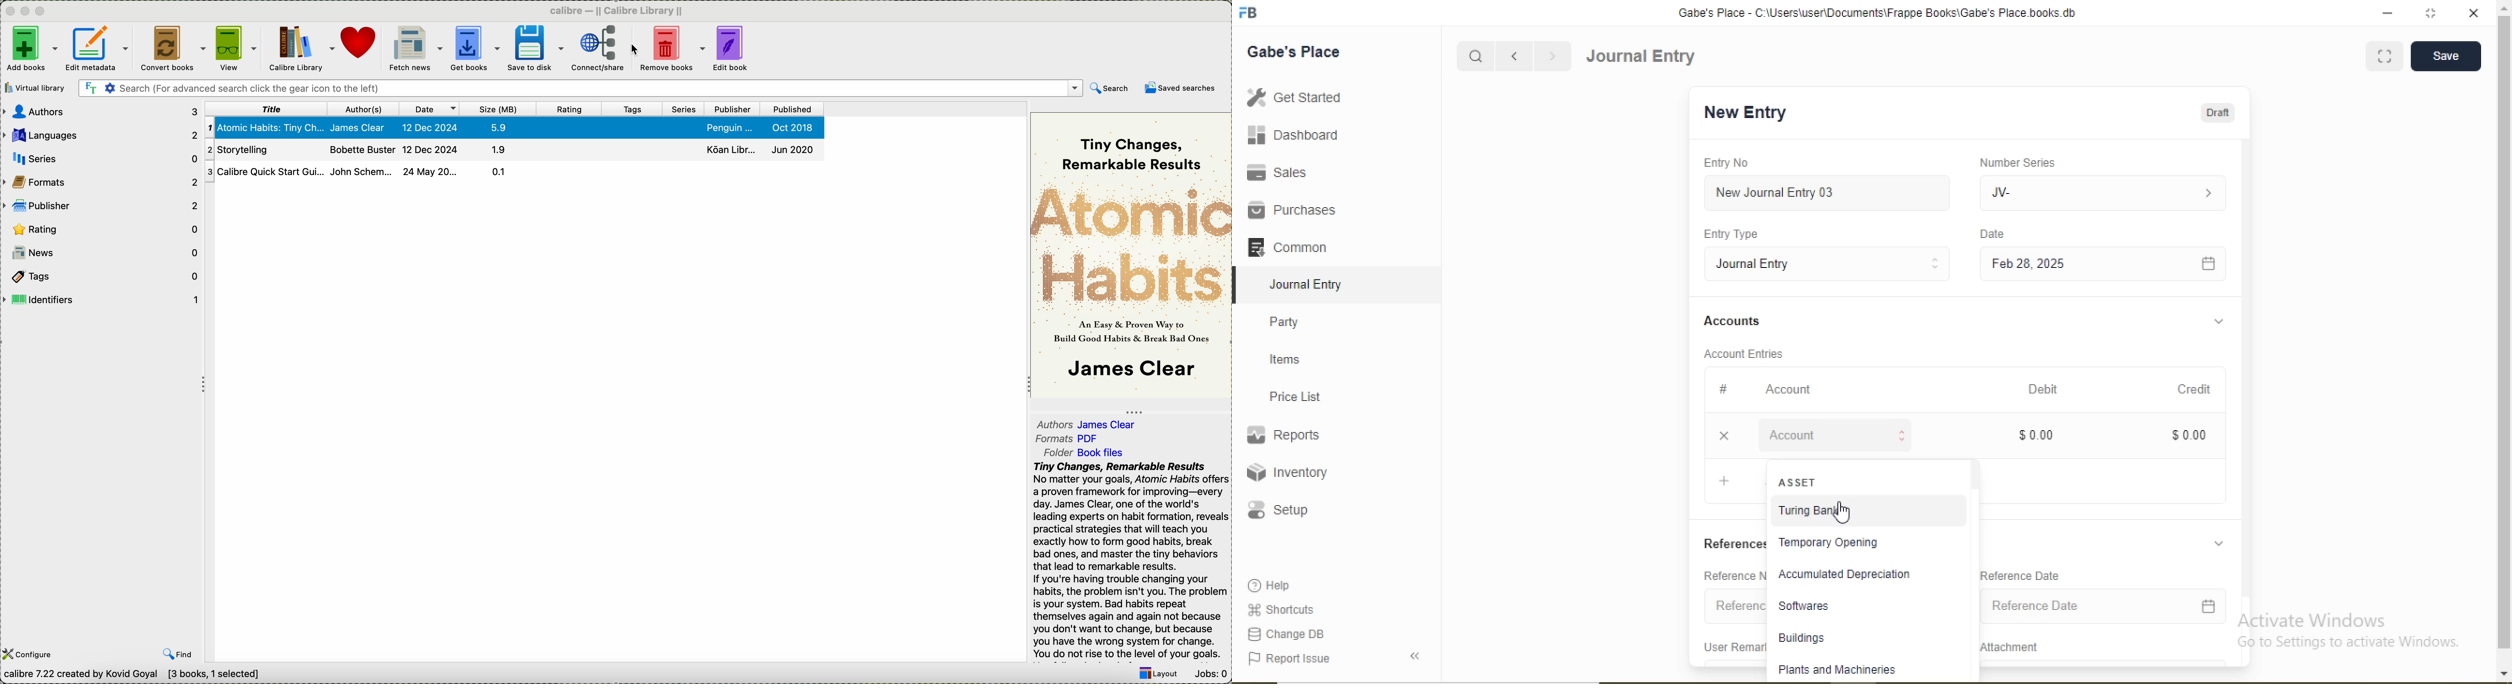  I want to click on Calendar, so click(2210, 607).